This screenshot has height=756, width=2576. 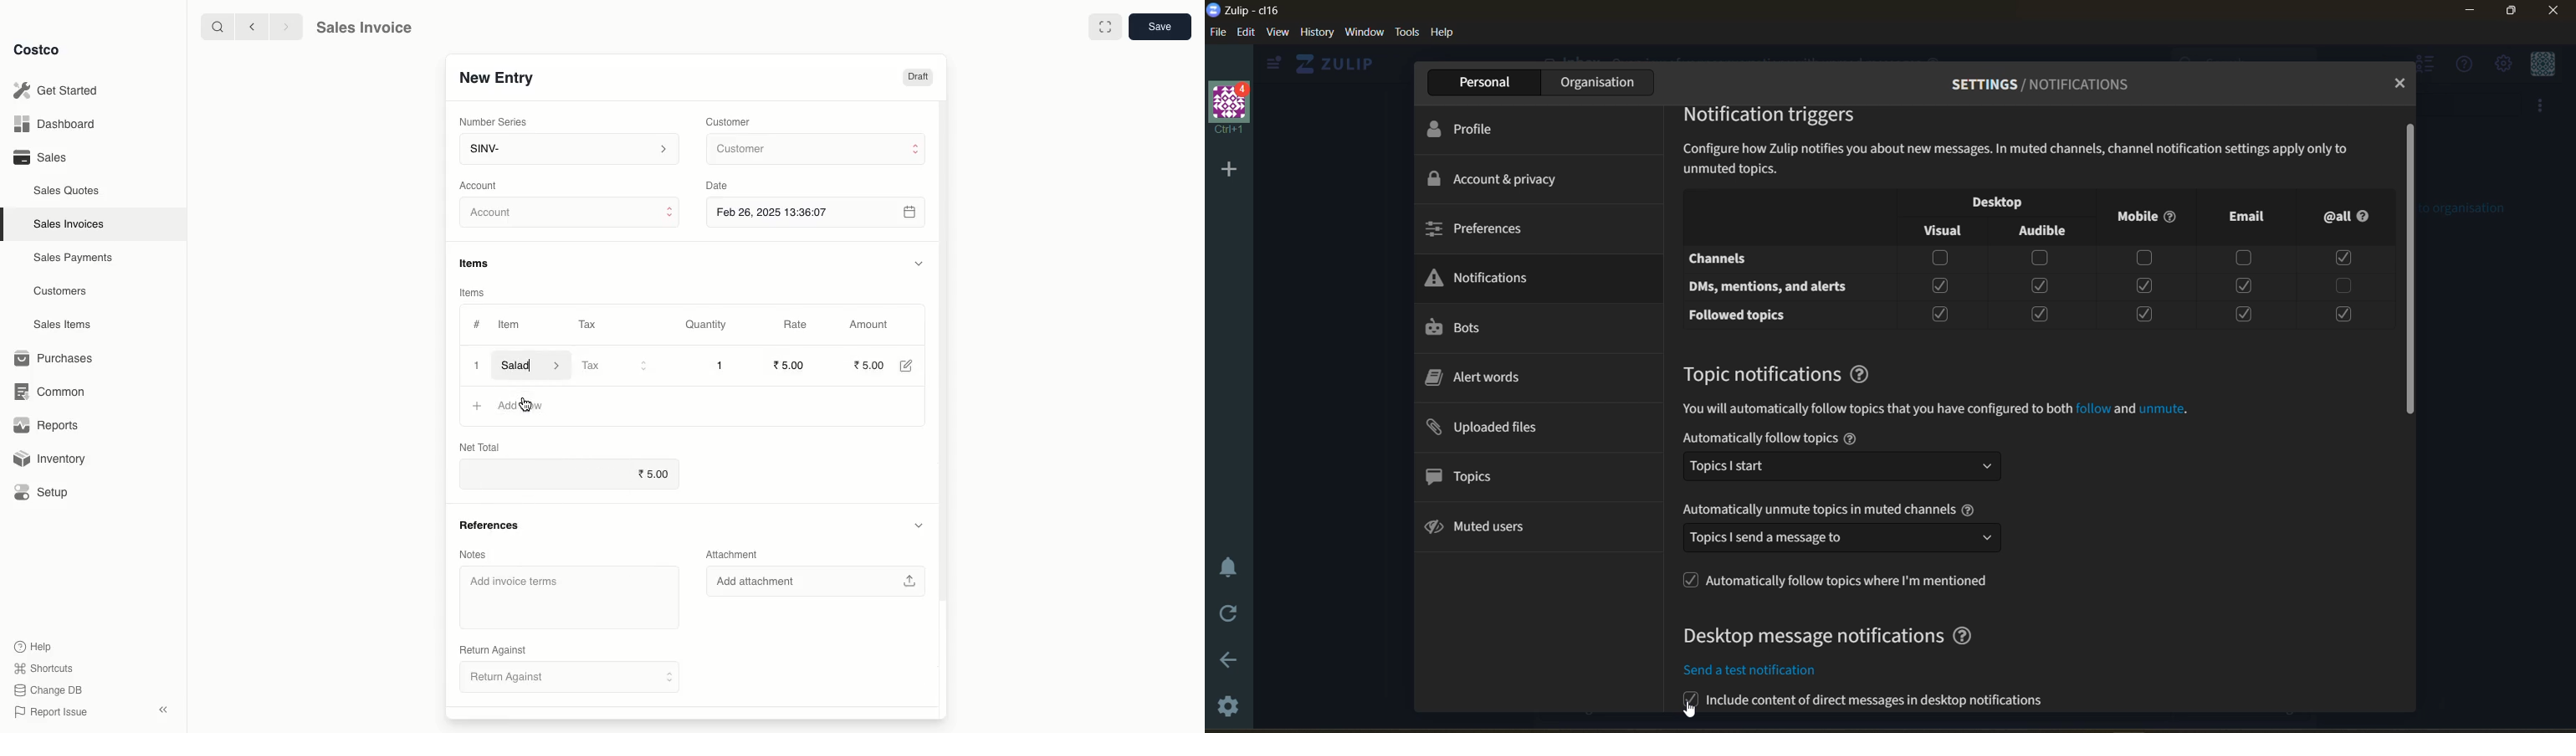 What do you see at coordinates (1162, 28) in the screenshot?
I see `Save` at bounding box center [1162, 28].